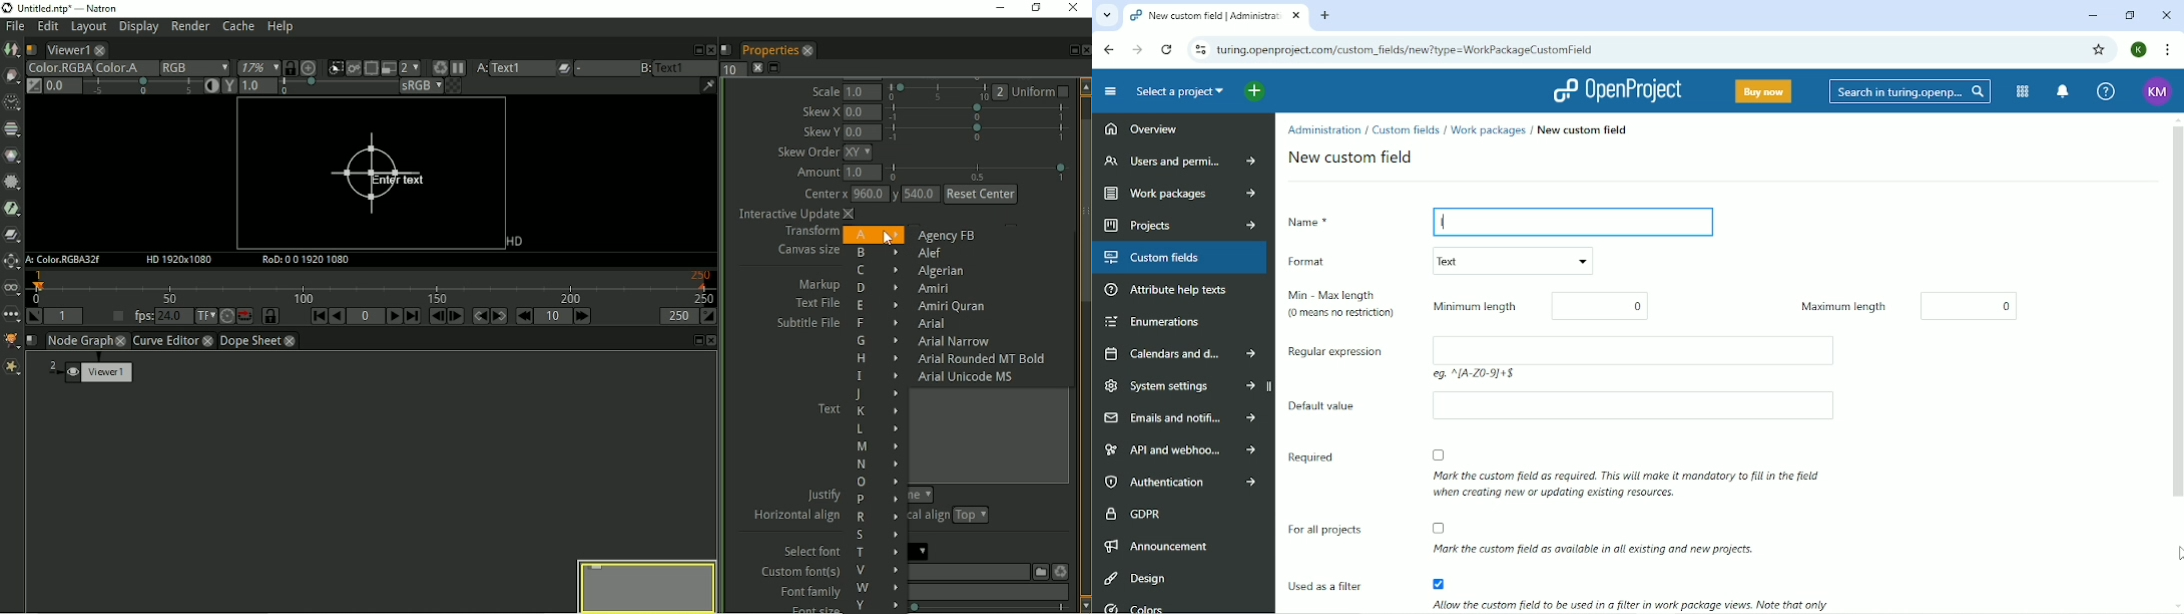 Image resolution: width=2184 pixels, height=616 pixels. Describe the element at coordinates (1182, 388) in the screenshot. I see `System settings` at that location.